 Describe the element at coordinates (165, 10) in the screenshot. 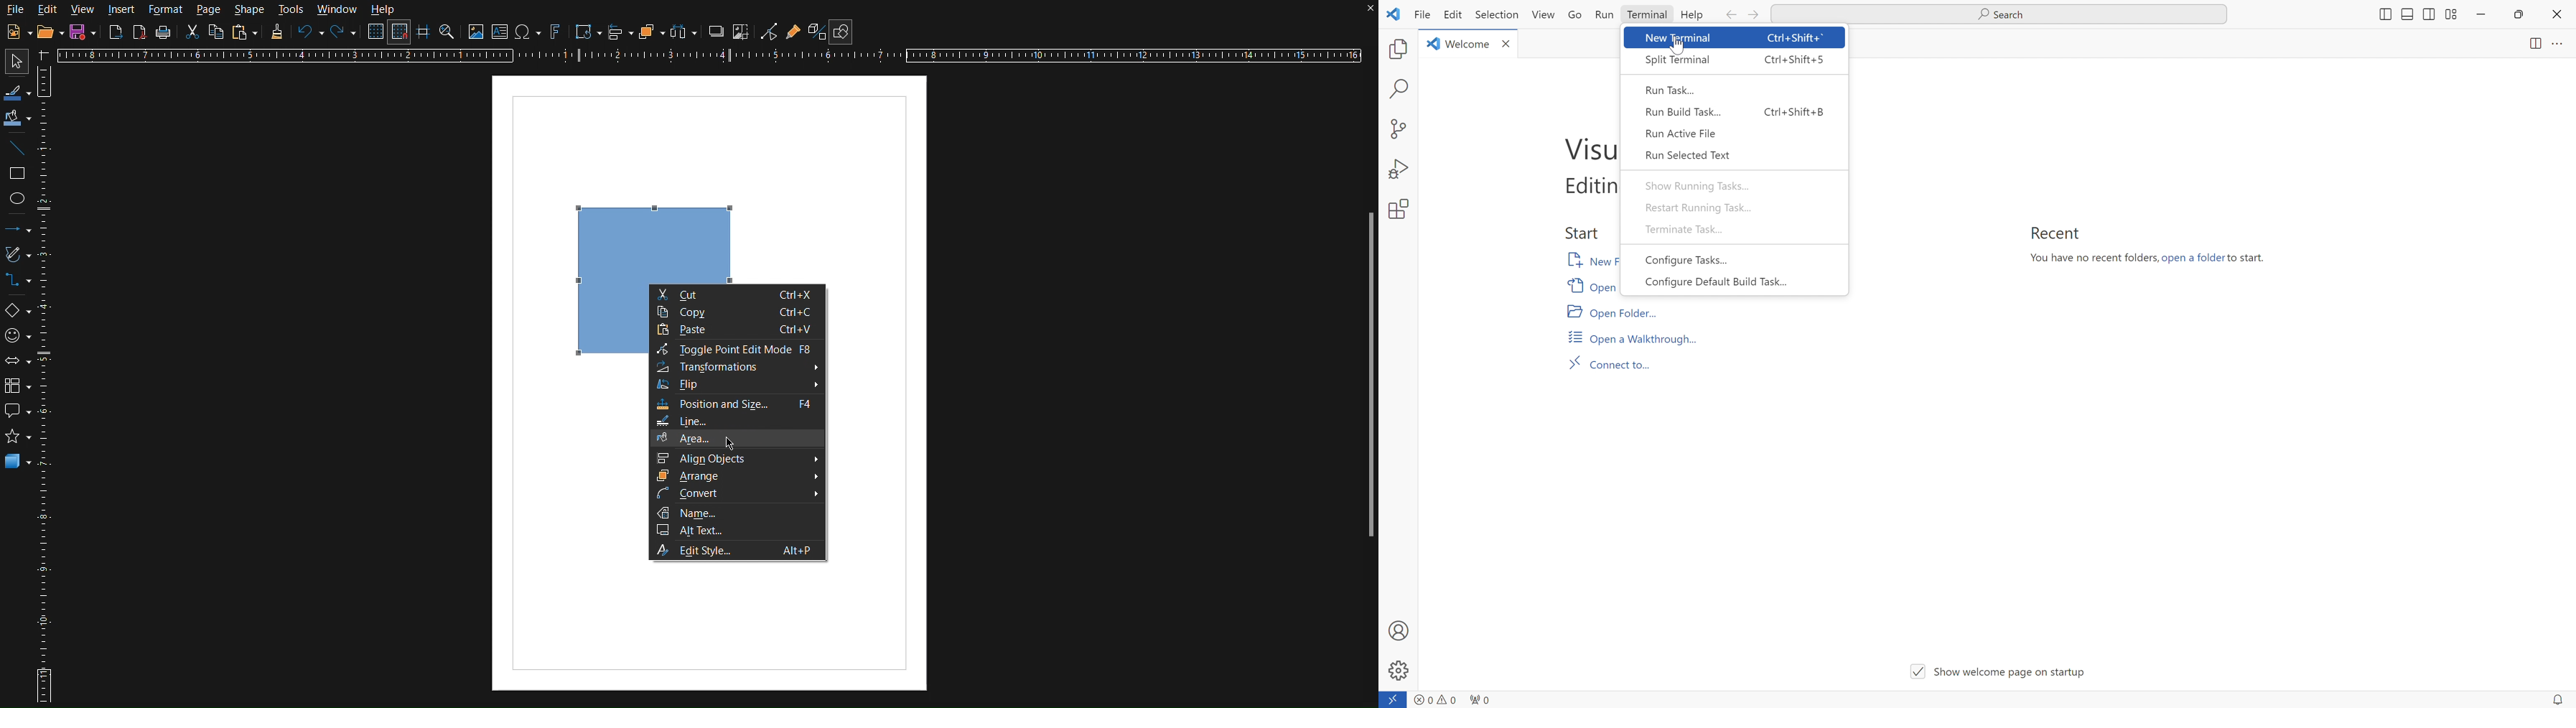

I see `Format` at that location.